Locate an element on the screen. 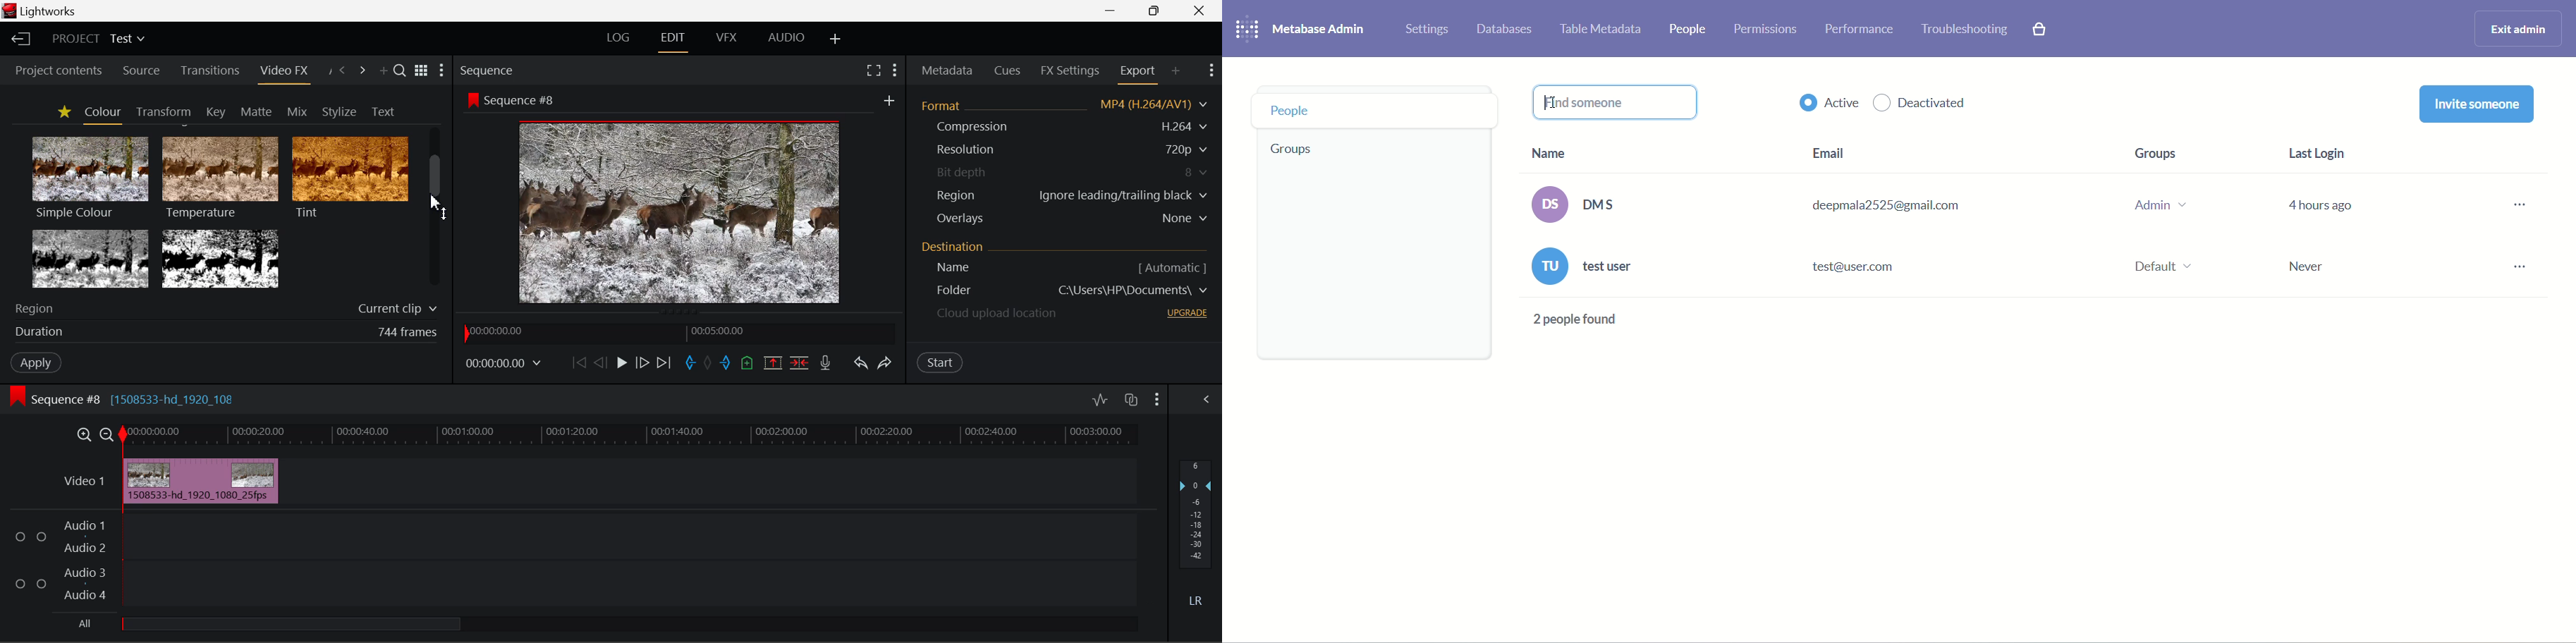  Minimize is located at coordinates (1154, 10).